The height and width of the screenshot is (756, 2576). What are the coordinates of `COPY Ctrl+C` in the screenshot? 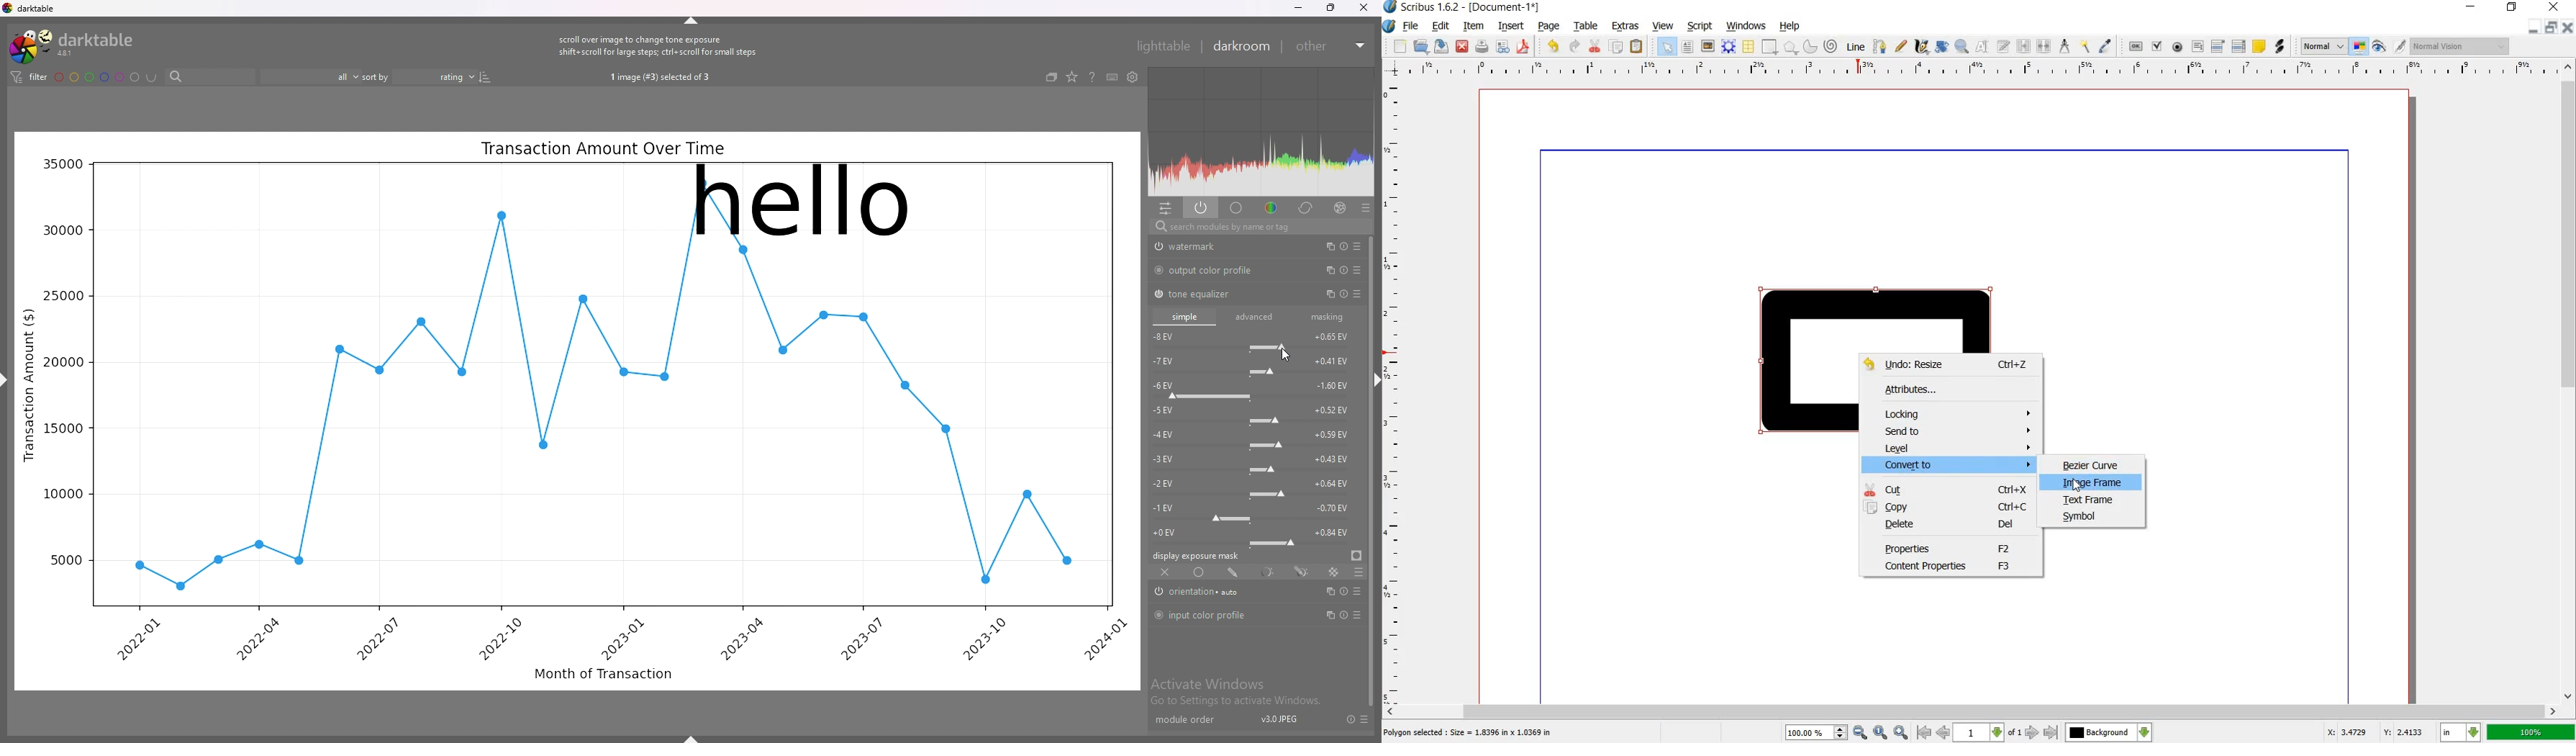 It's located at (1948, 507).